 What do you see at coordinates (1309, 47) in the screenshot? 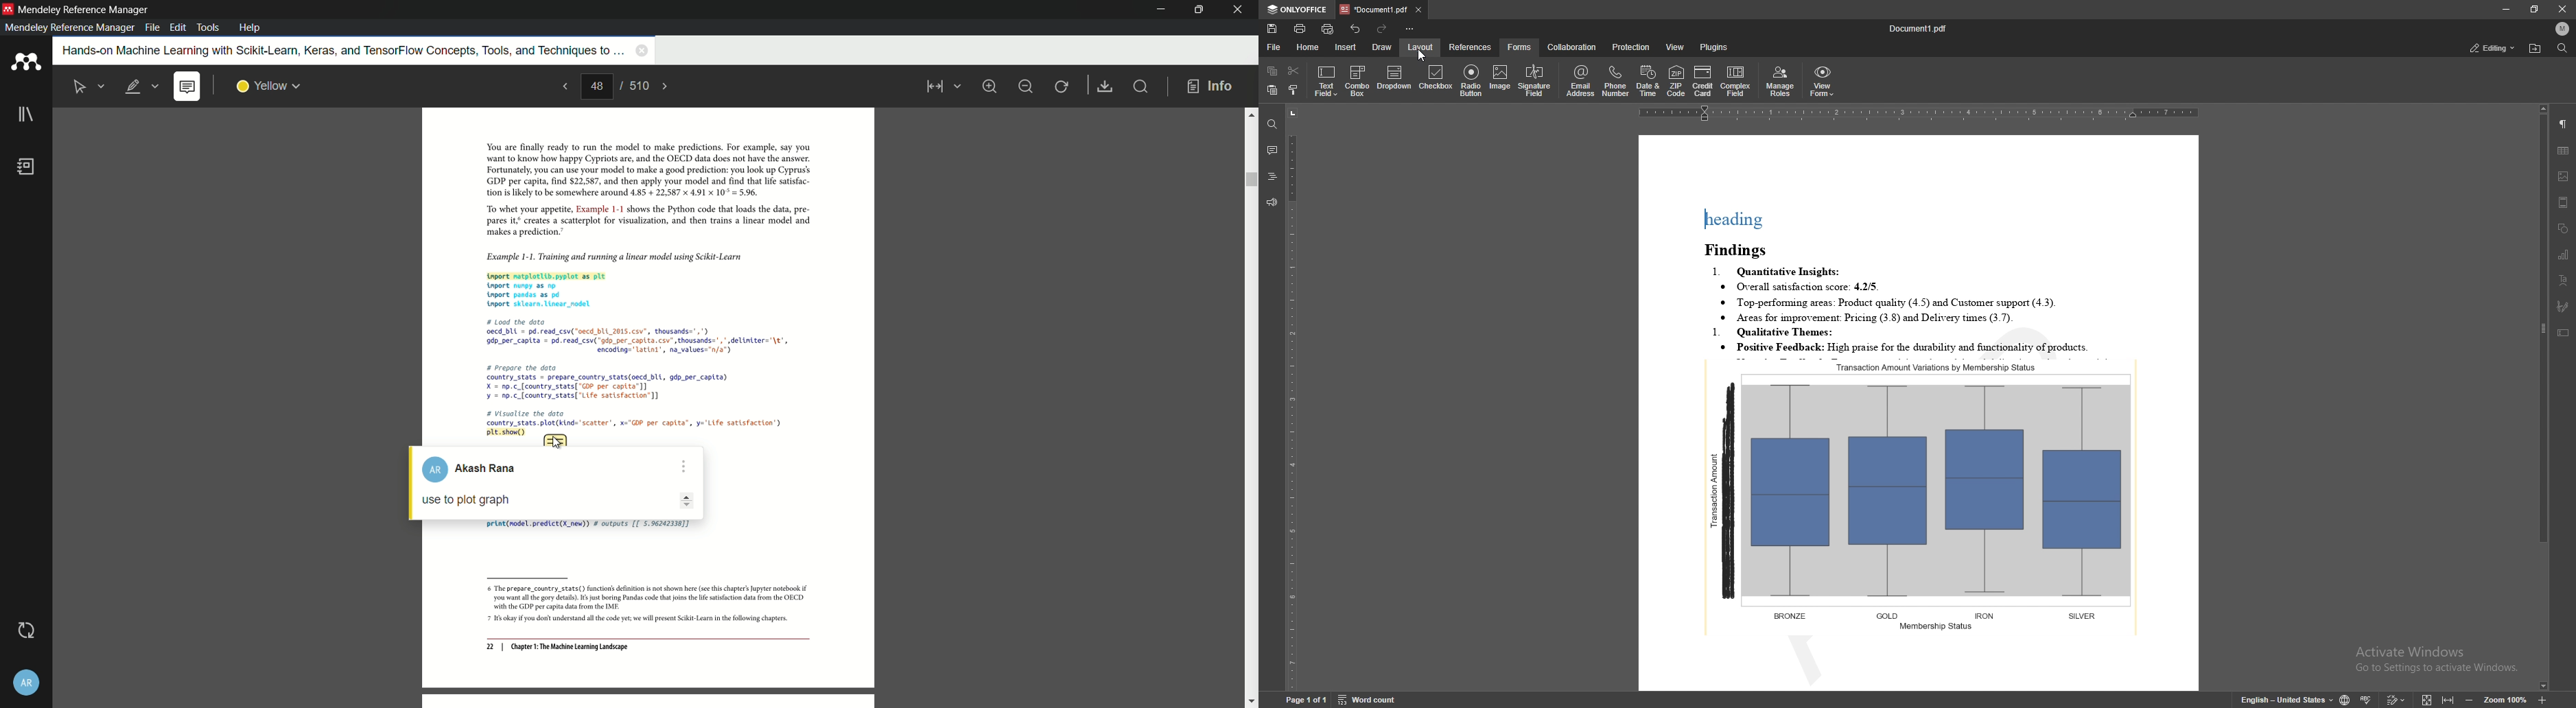
I see `home` at bounding box center [1309, 47].